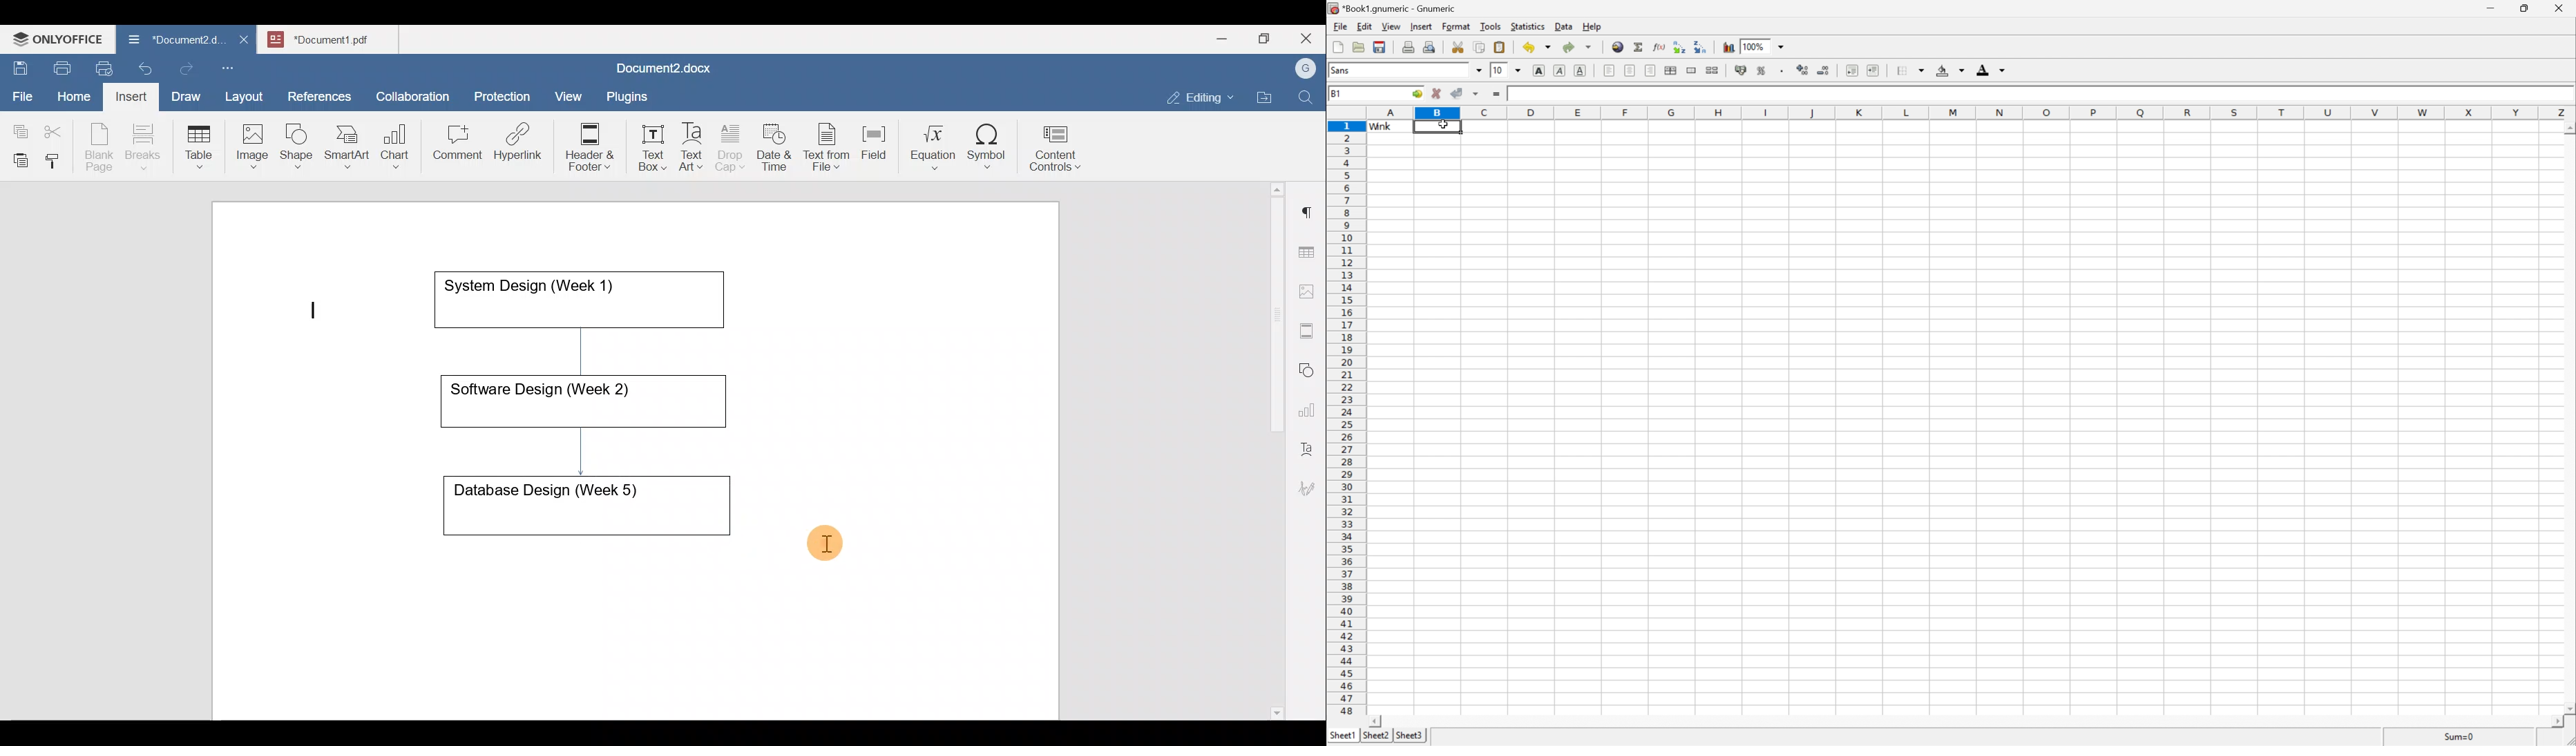 The height and width of the screenshot is (756, 2576). I want to click on minimize, so click(2492, 9).